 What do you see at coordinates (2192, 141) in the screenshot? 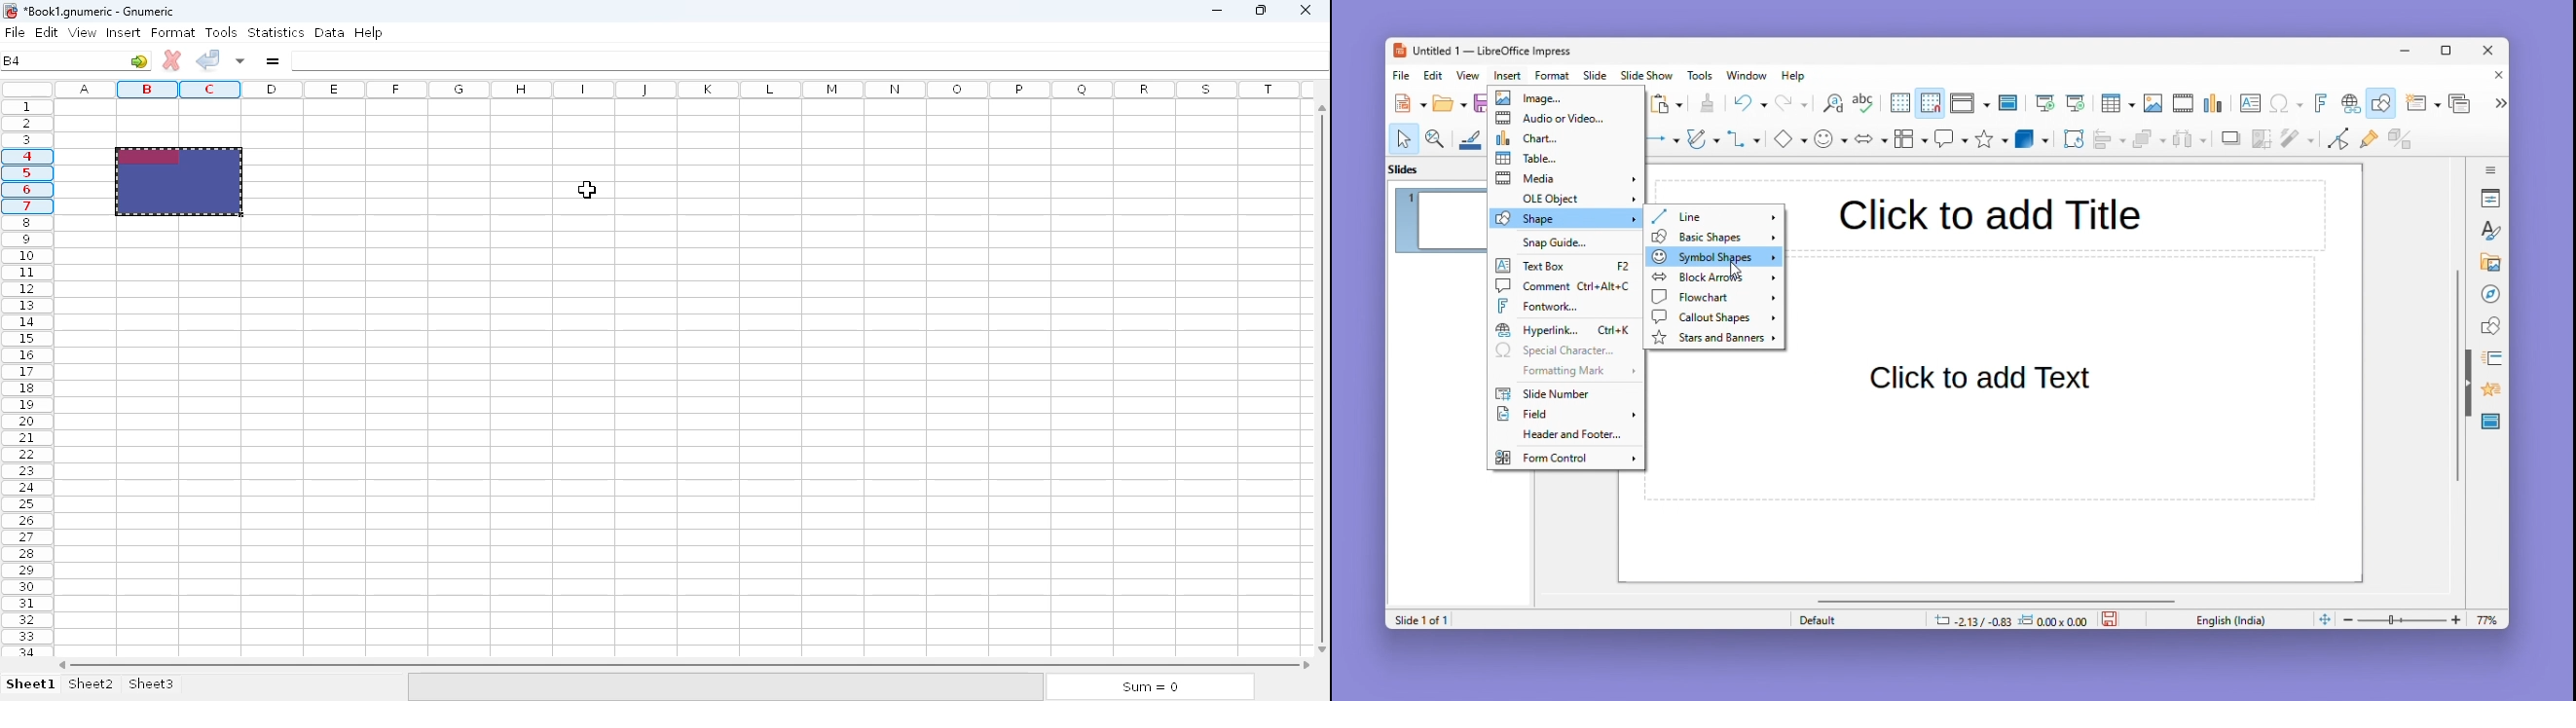
I see `Distribute` at bounding box center [2192, 141].